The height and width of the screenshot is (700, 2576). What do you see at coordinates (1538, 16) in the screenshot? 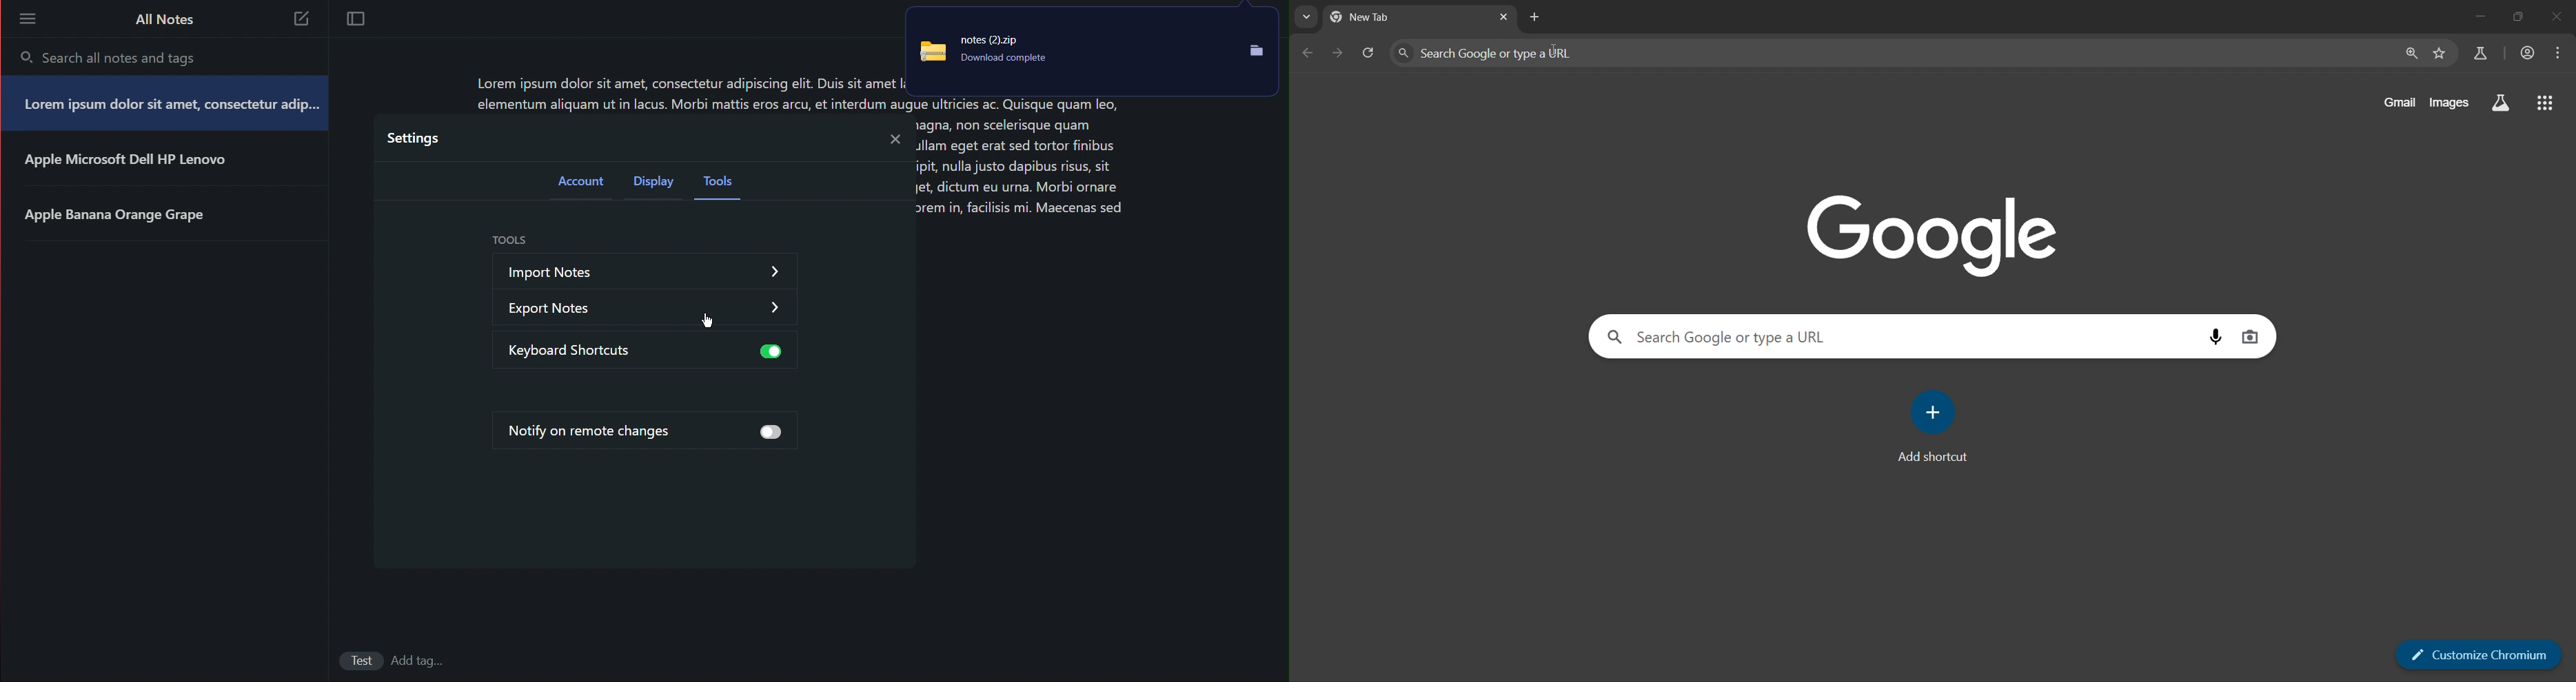
I see `new tab` at bounding box center [1538, 16].